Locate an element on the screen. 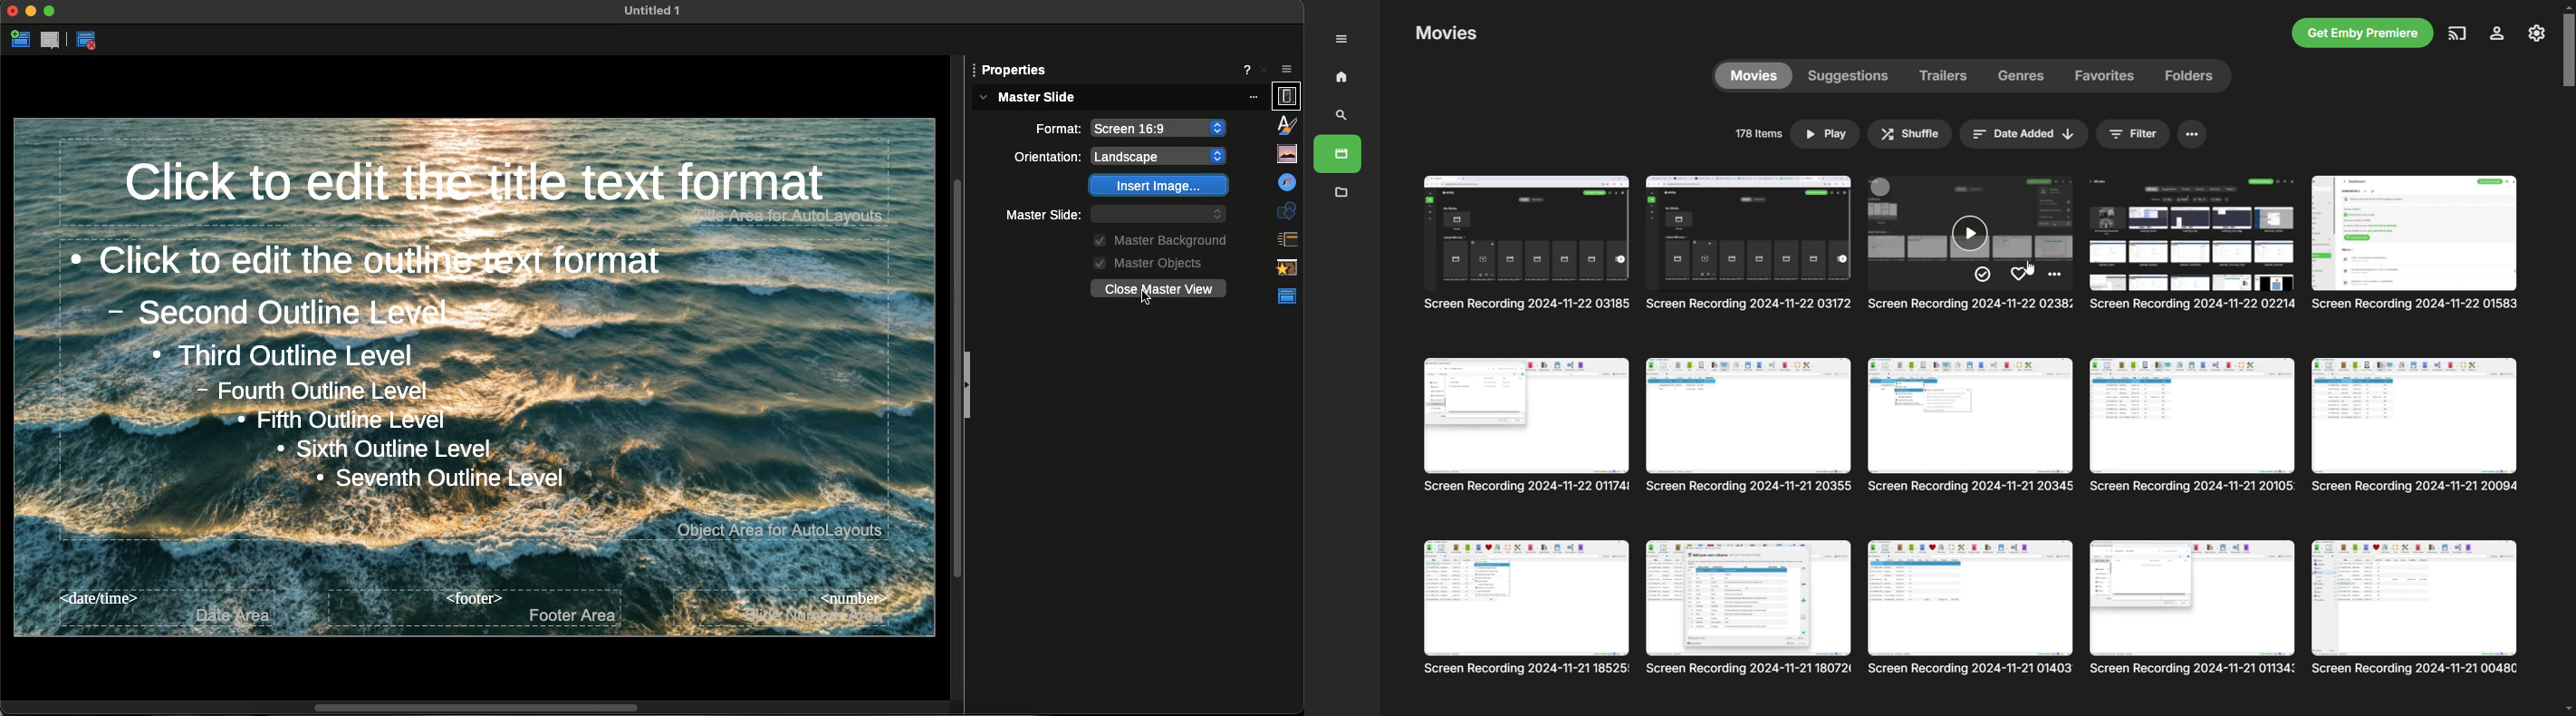  Master slide is located at coordinates (1047, 214).